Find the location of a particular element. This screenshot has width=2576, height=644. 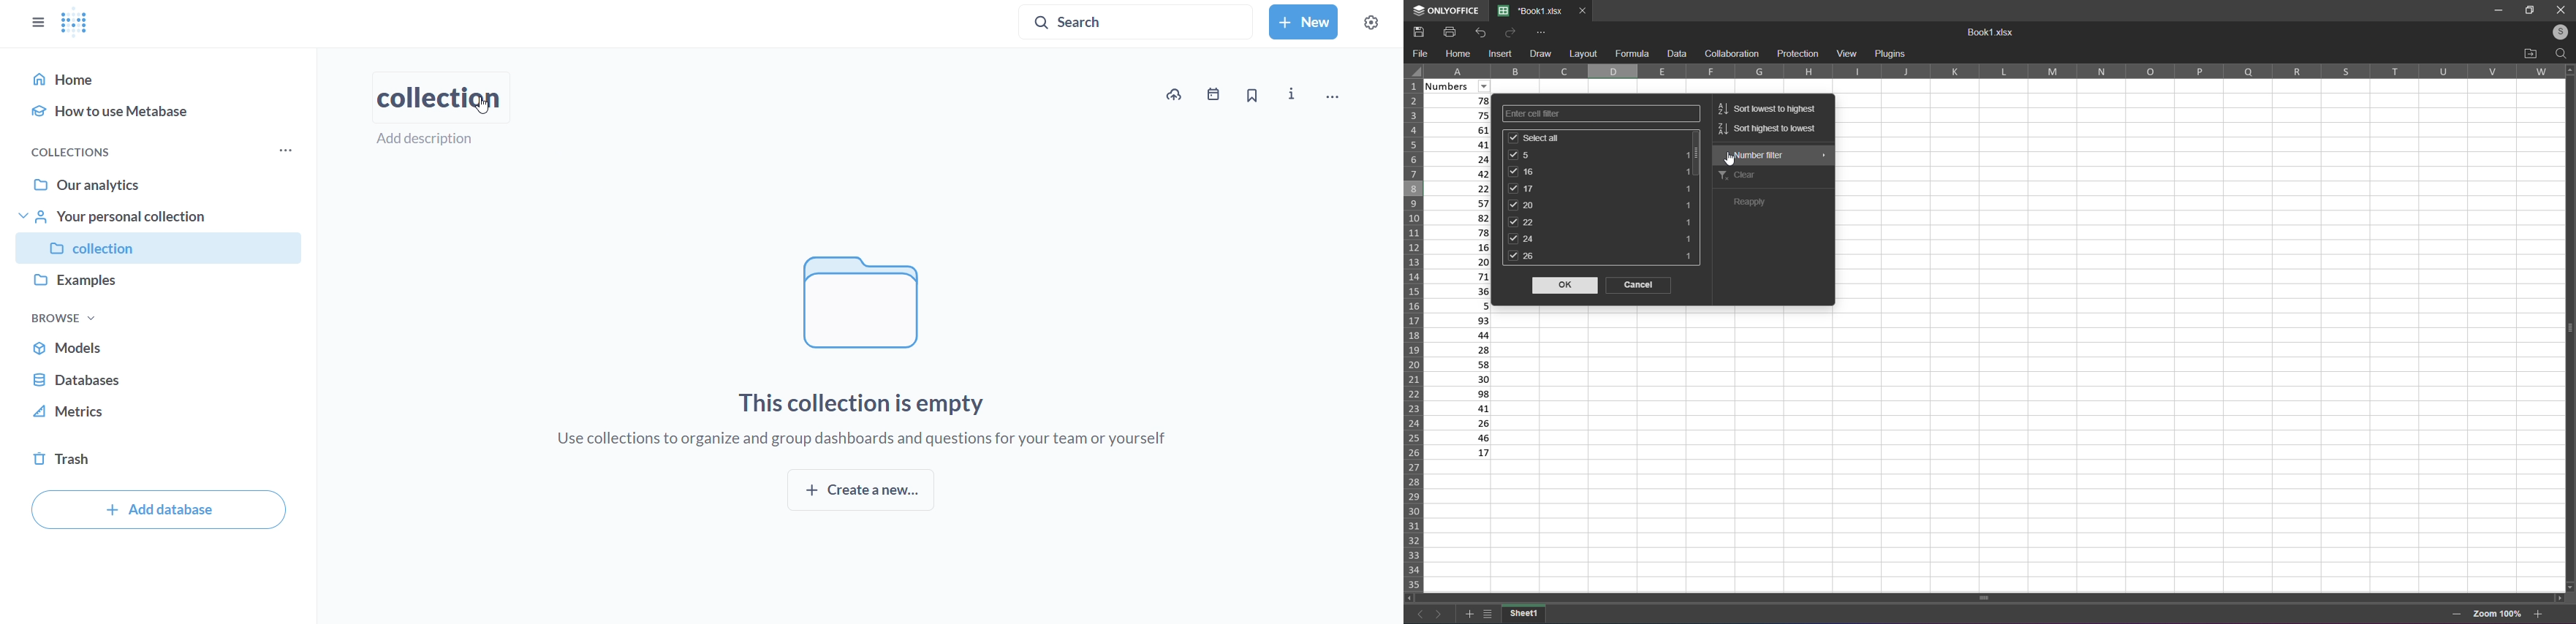

16 is located at coordinates (1462, 247).